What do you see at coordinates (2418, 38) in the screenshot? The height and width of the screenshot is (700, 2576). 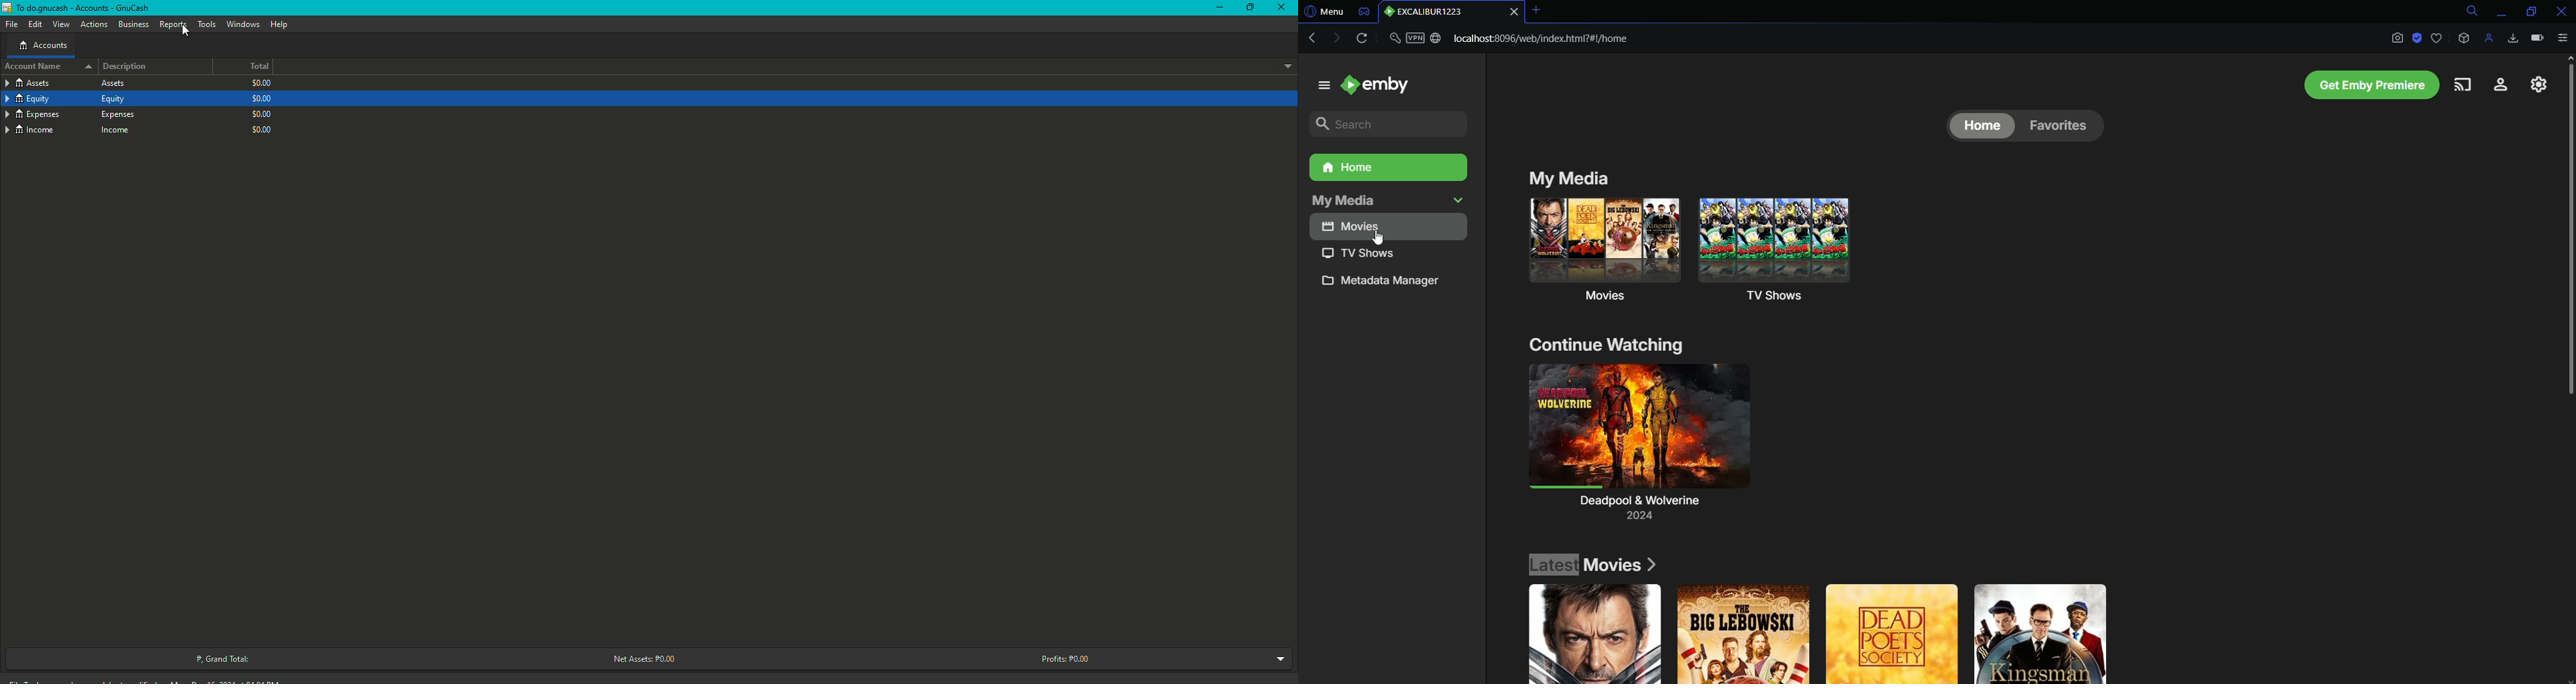 I see `Adblock` at bounding box center [2418, 38].